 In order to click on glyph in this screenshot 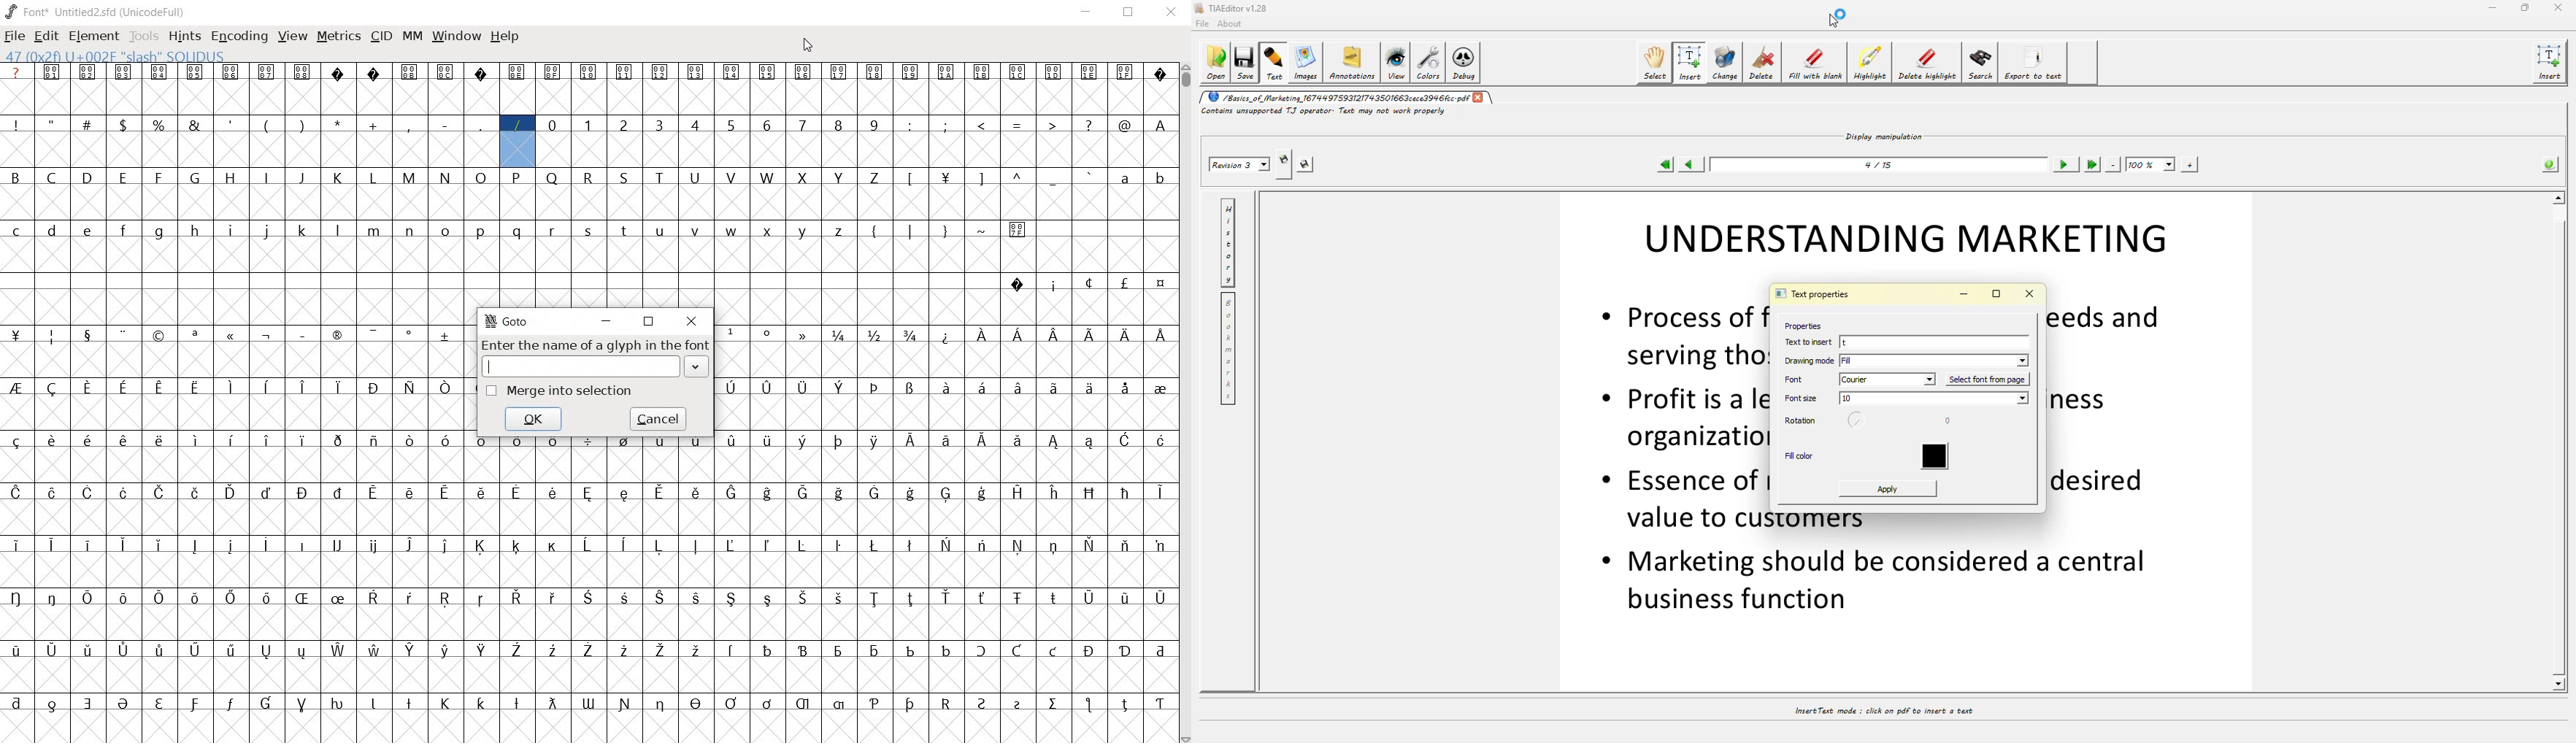, I will do `click(444, 546)`.